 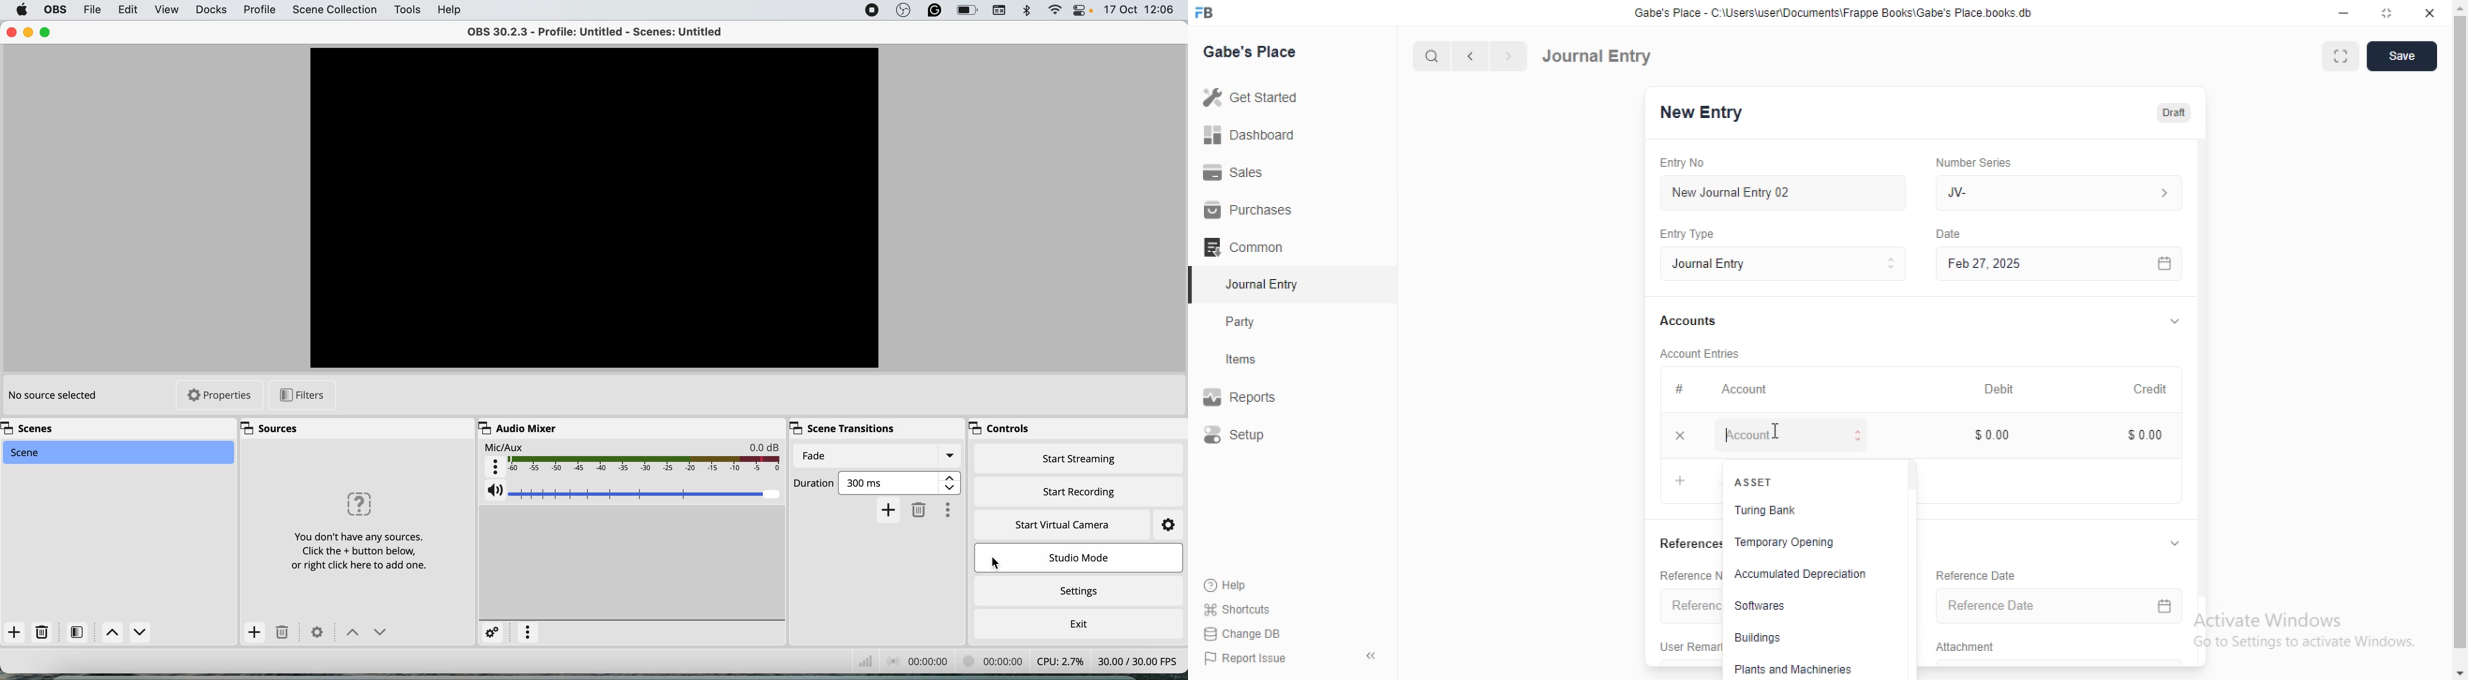 I want to click on | Report Issue, so click(x=1247, y=658).